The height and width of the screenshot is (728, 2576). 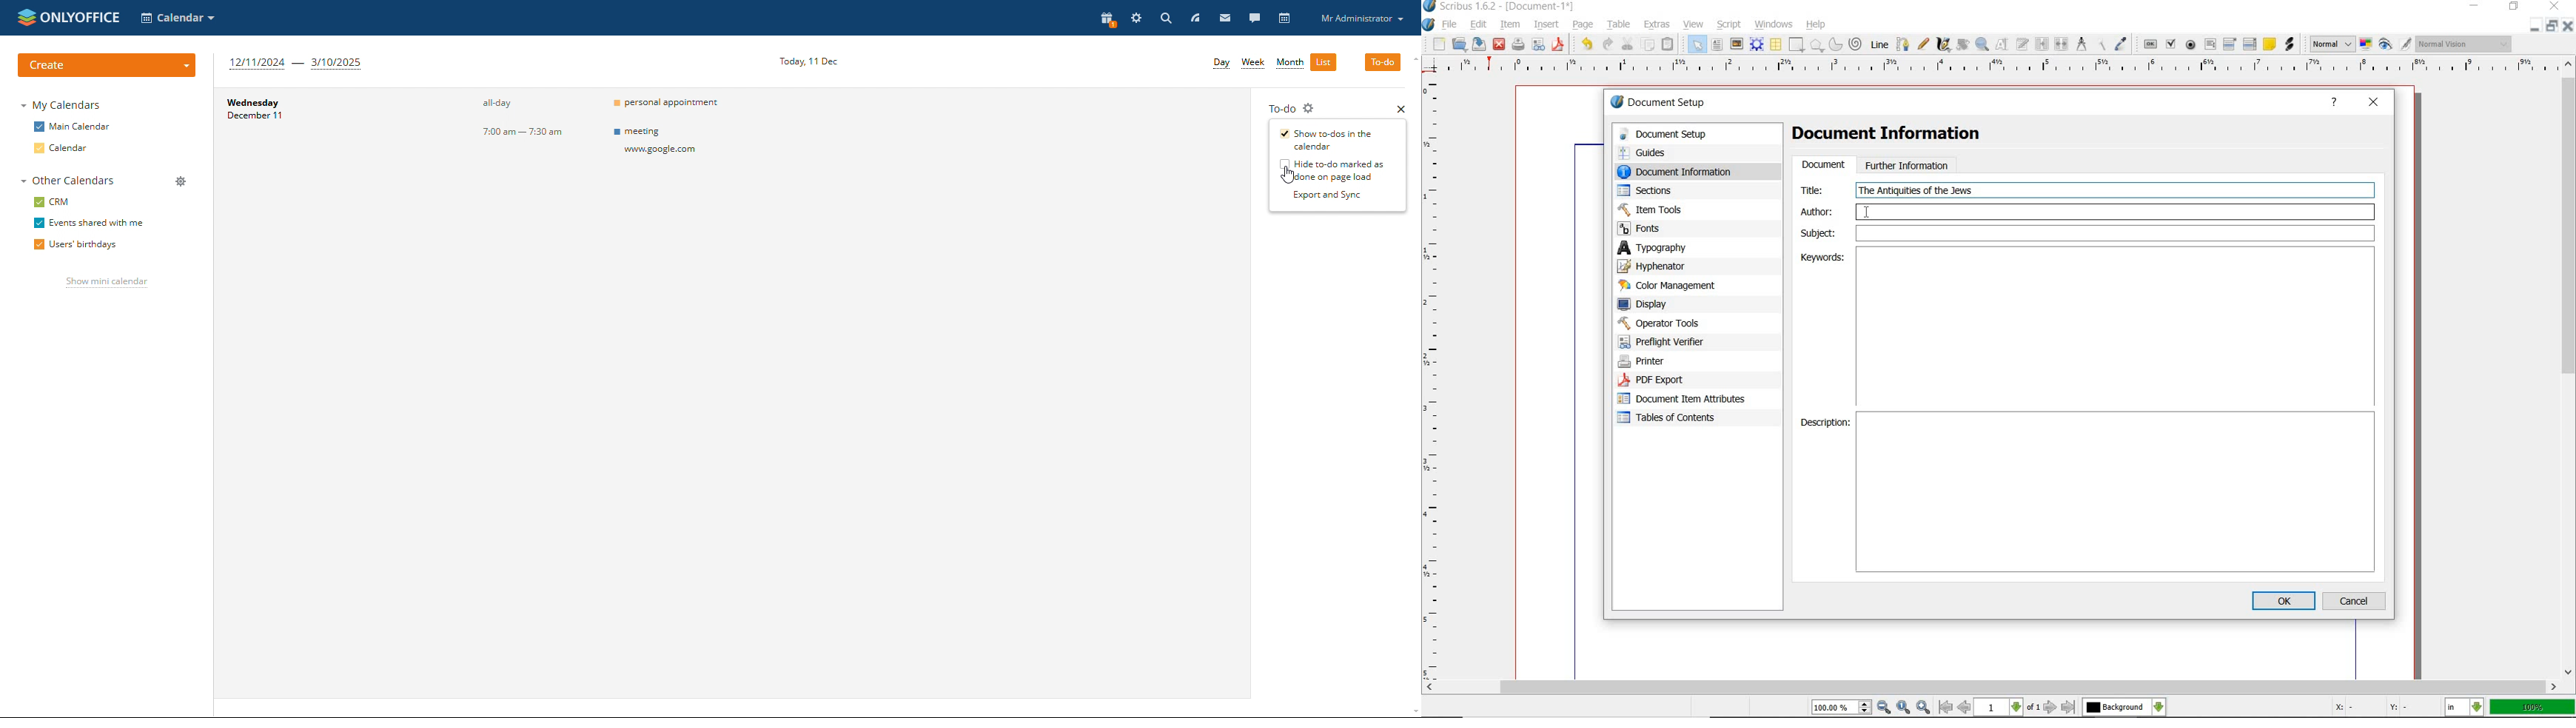 What do you see at coordinates (109, 64) in the screenshot?
I see `create` at bounding box center [109, 64].